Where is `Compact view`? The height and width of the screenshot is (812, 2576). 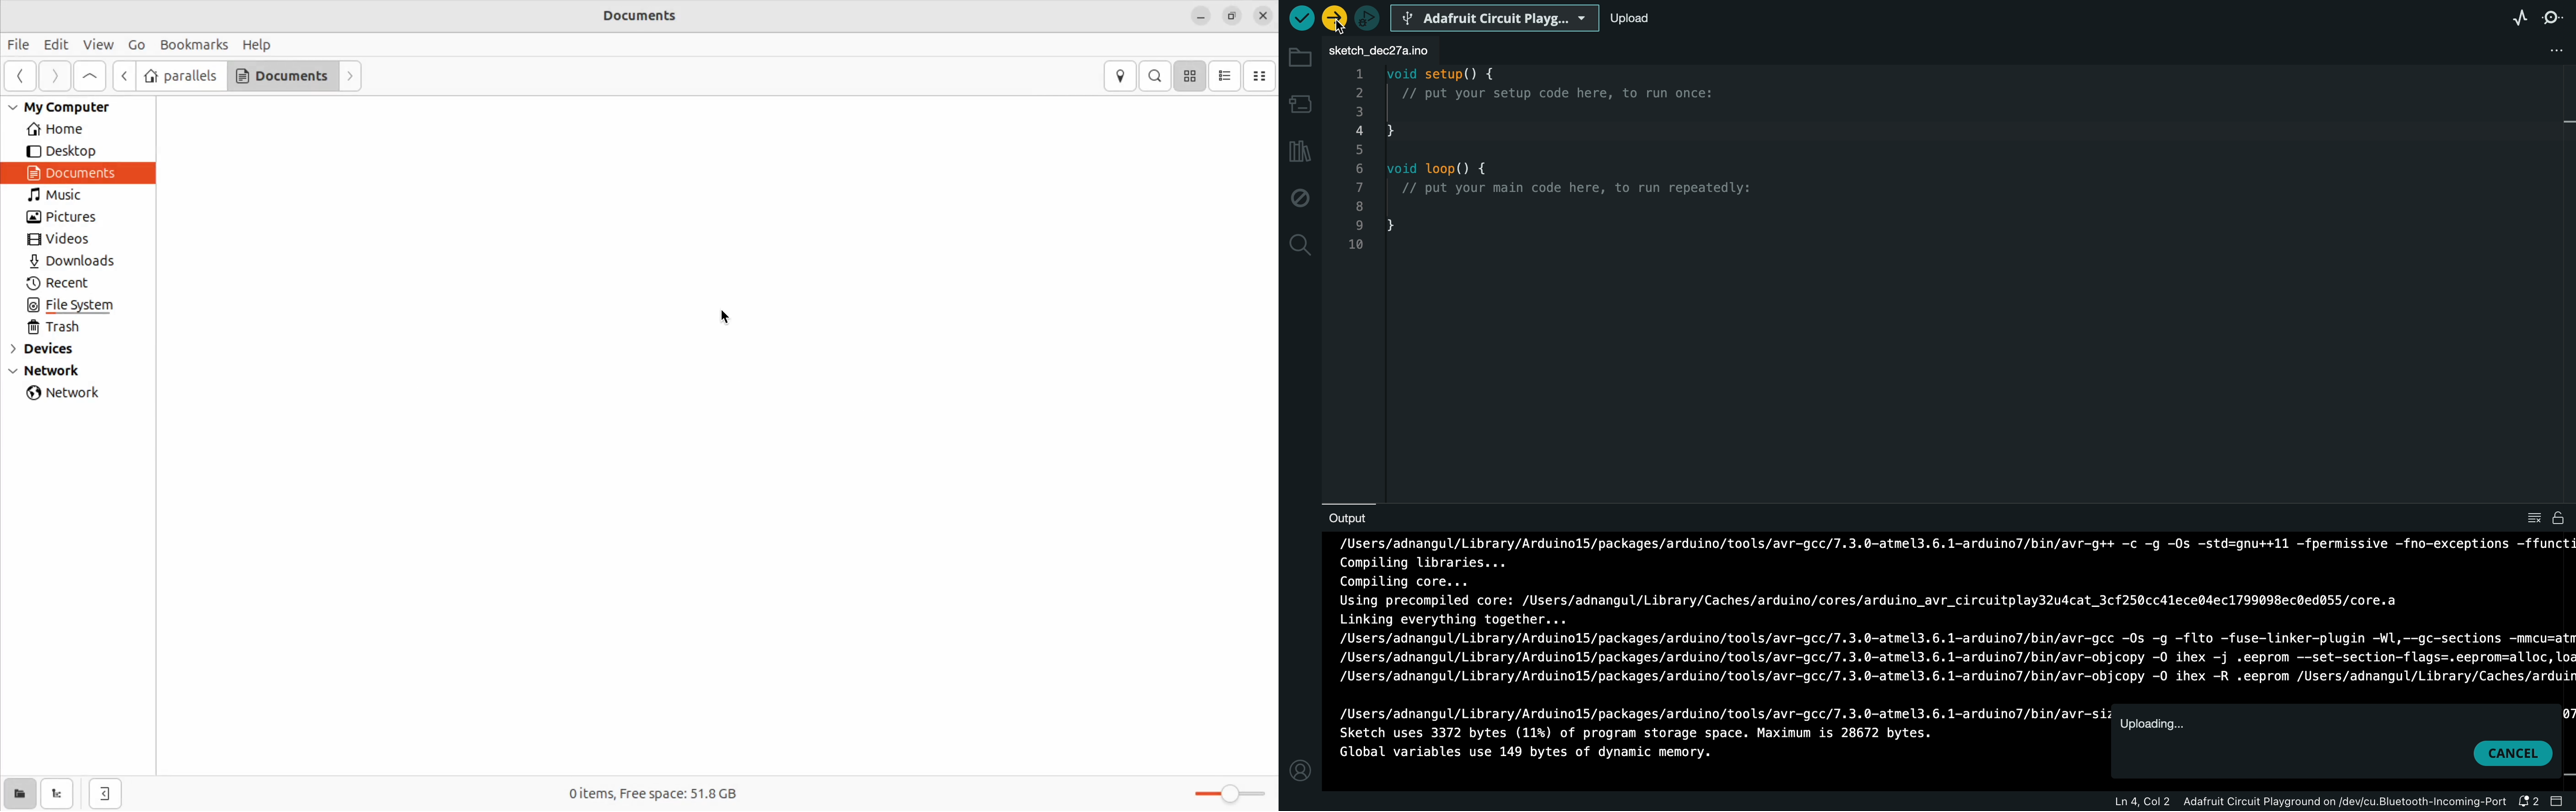
Compact view is located at coordinates (1262, 76).